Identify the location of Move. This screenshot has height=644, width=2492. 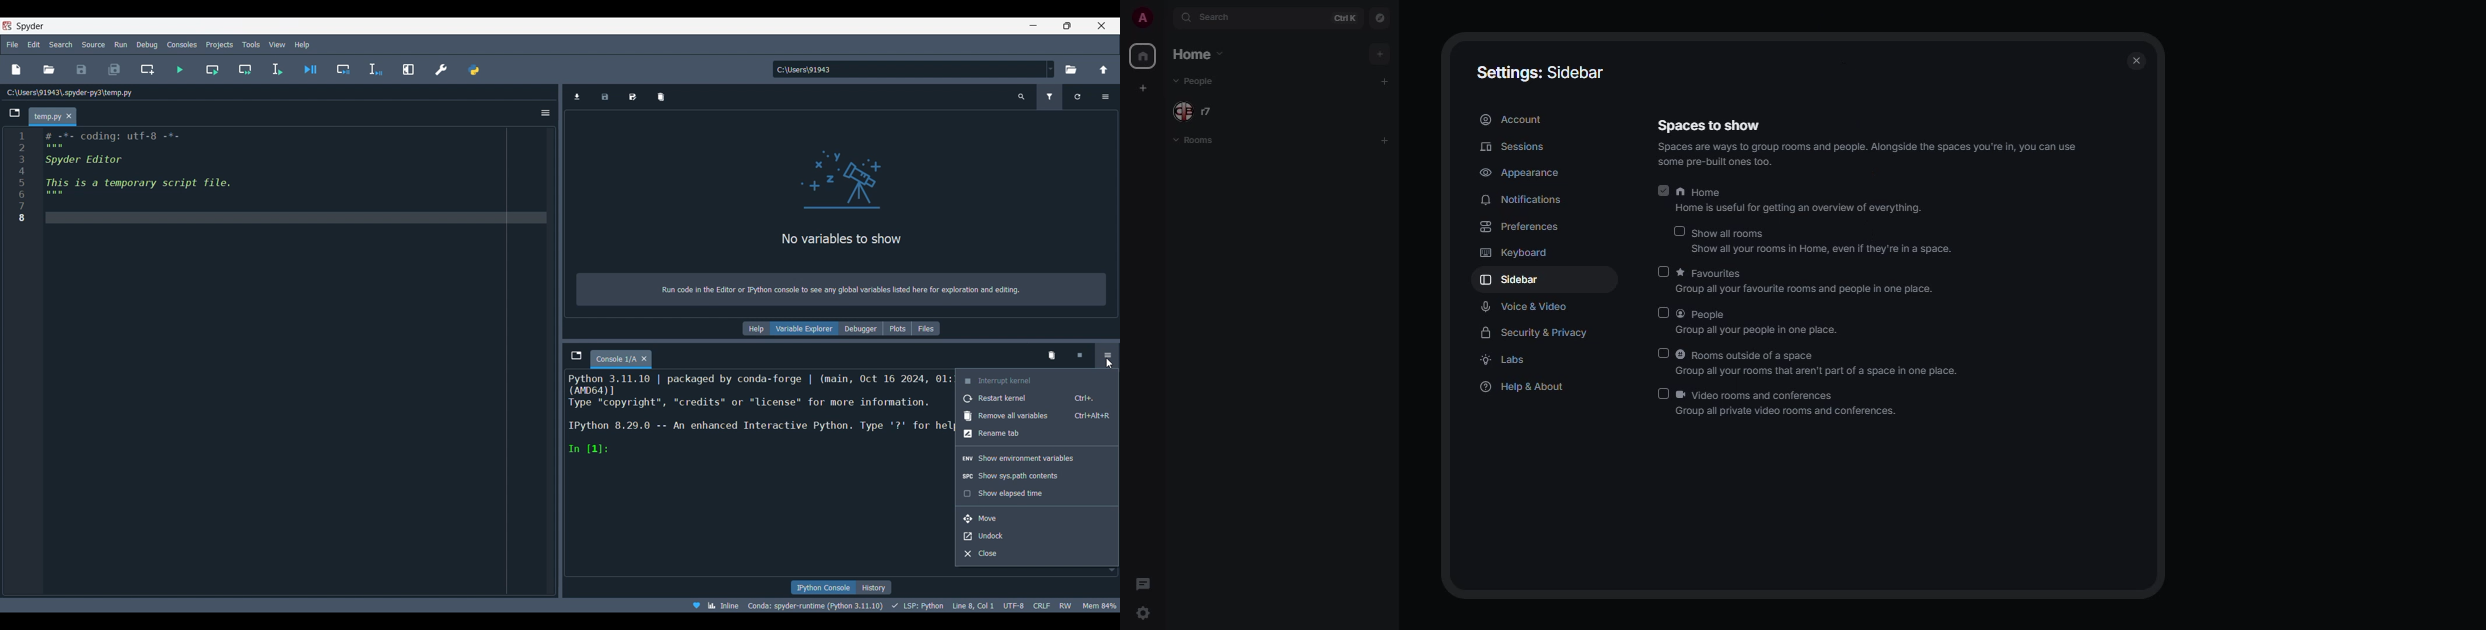
(1037, 519).